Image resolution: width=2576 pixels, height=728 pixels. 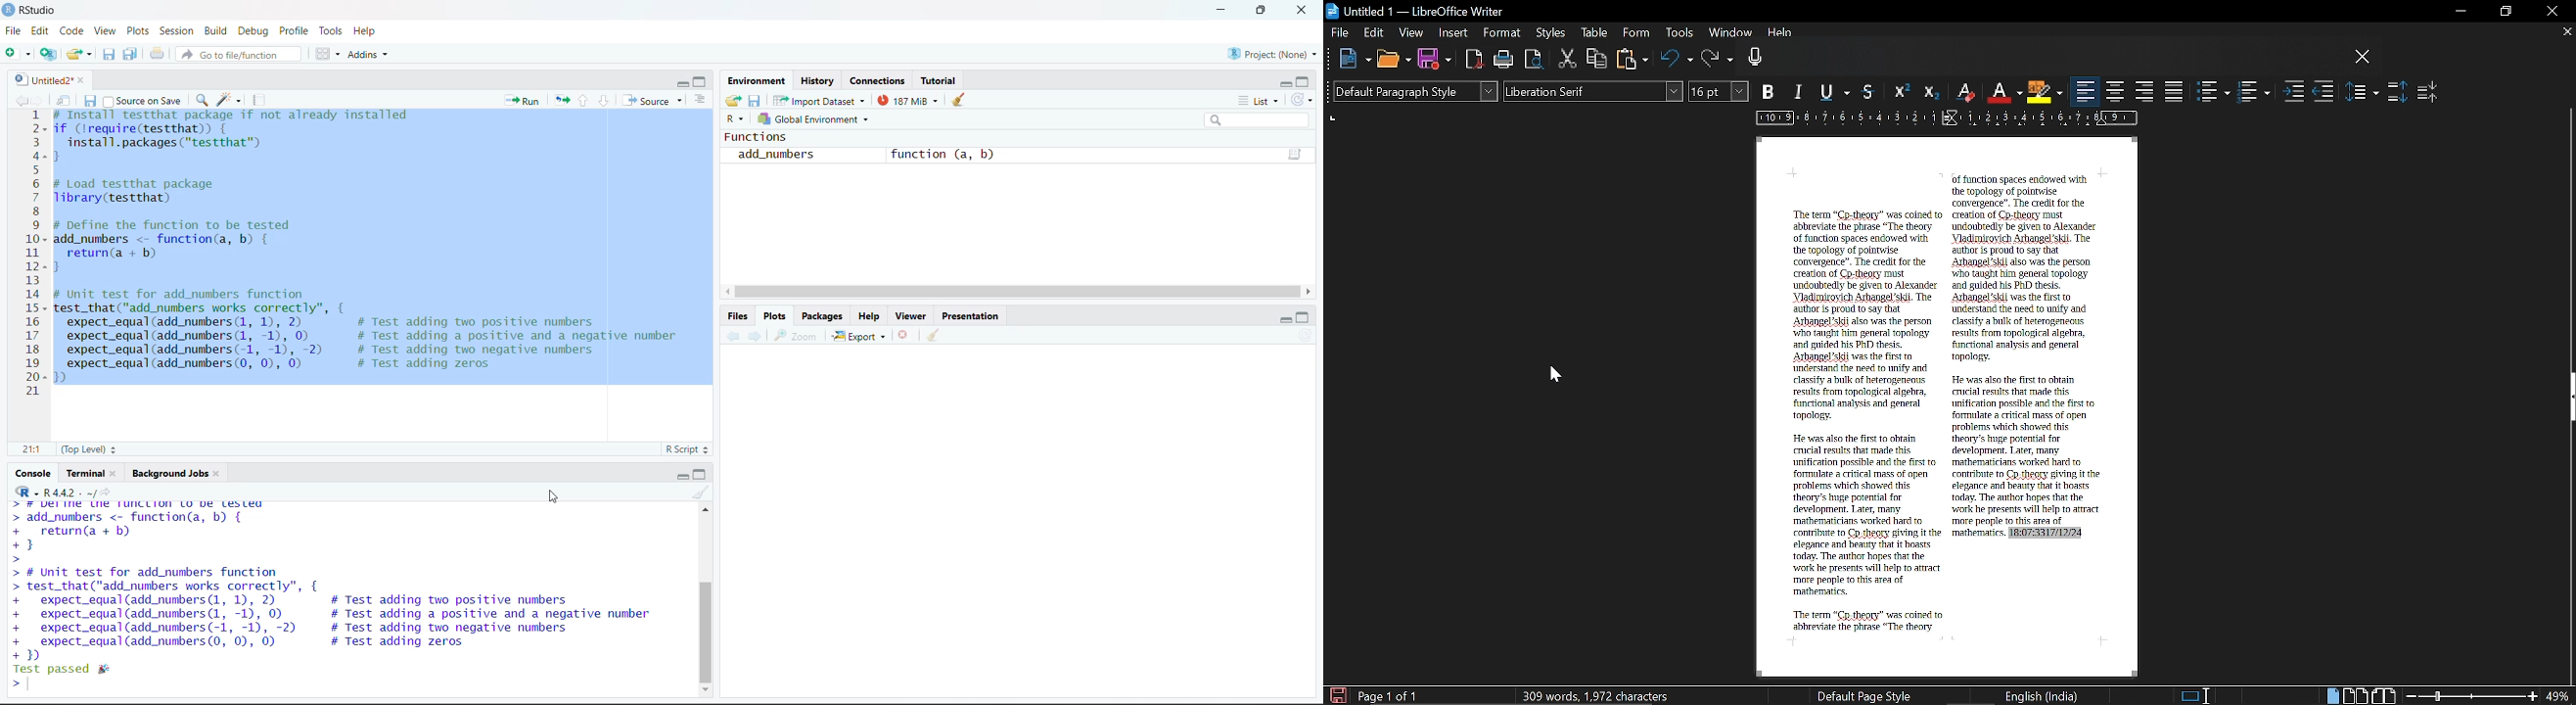 What do you see at coordinates (938, 80) in the screenshot?
I see `Tutorial` at bounding box center [938, 80].